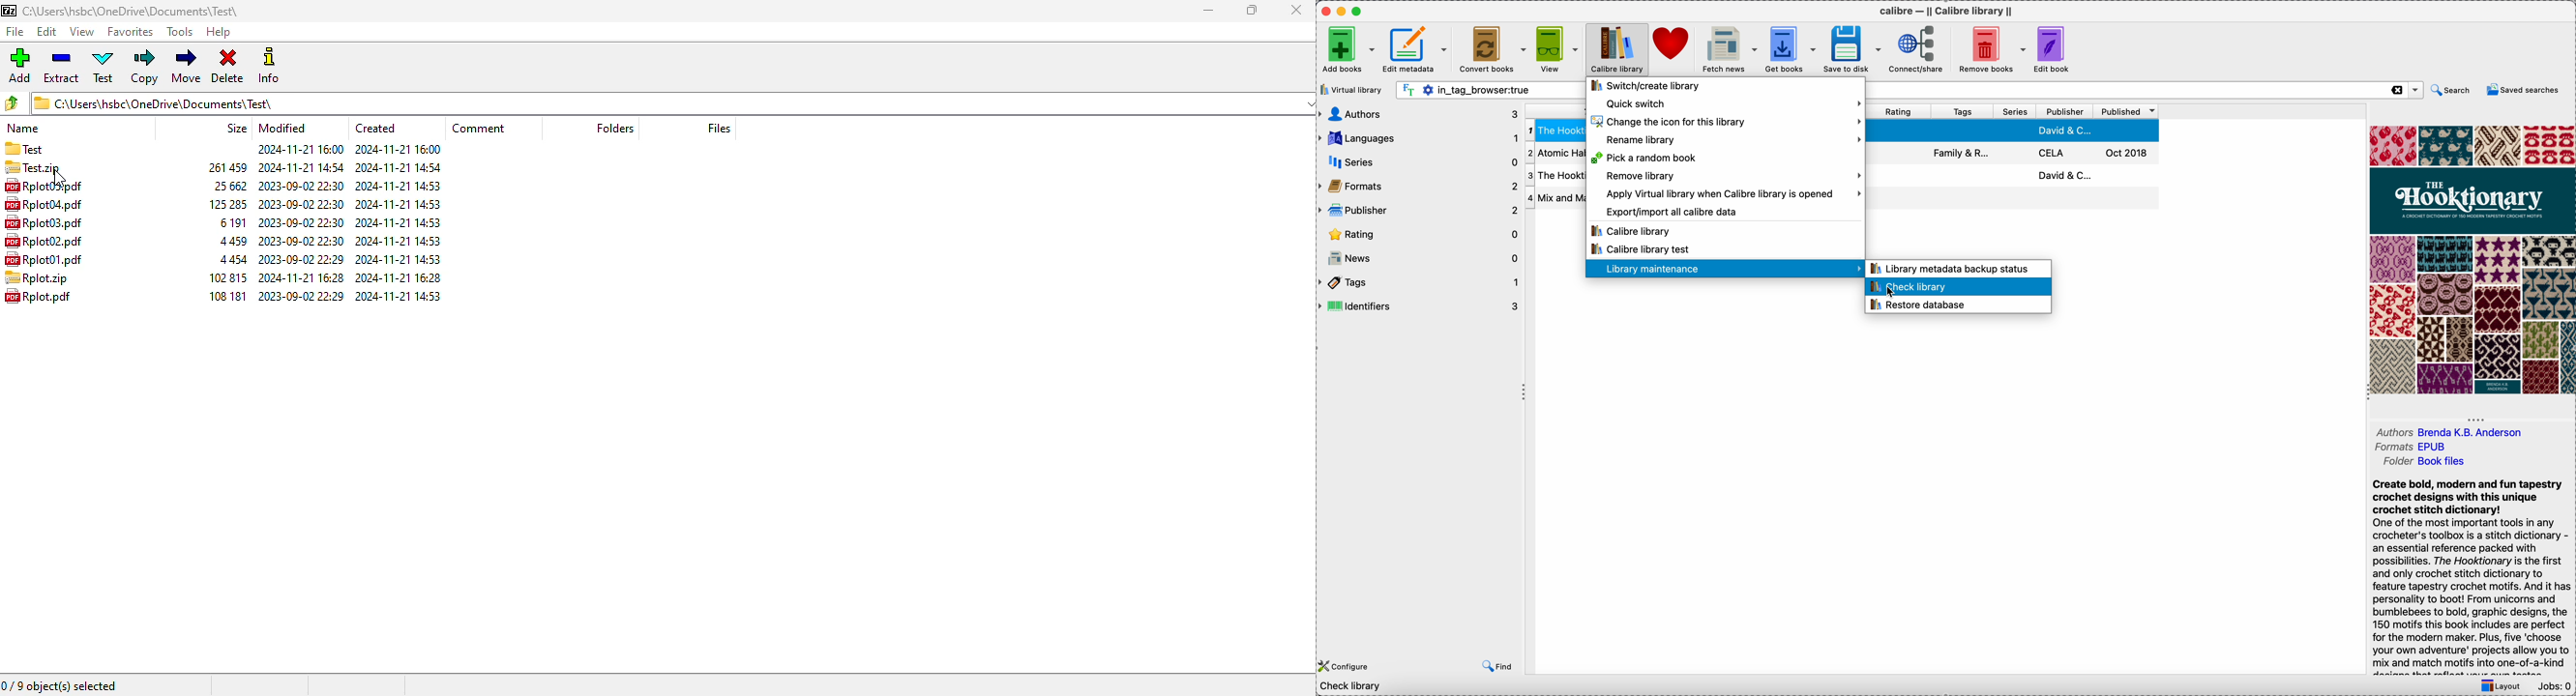 The width and height of the screenshot is (2576, 700). What do you see at coordinates (24, 149) in the screenshot?
I see `folder name` at bounding box center [24, 149].